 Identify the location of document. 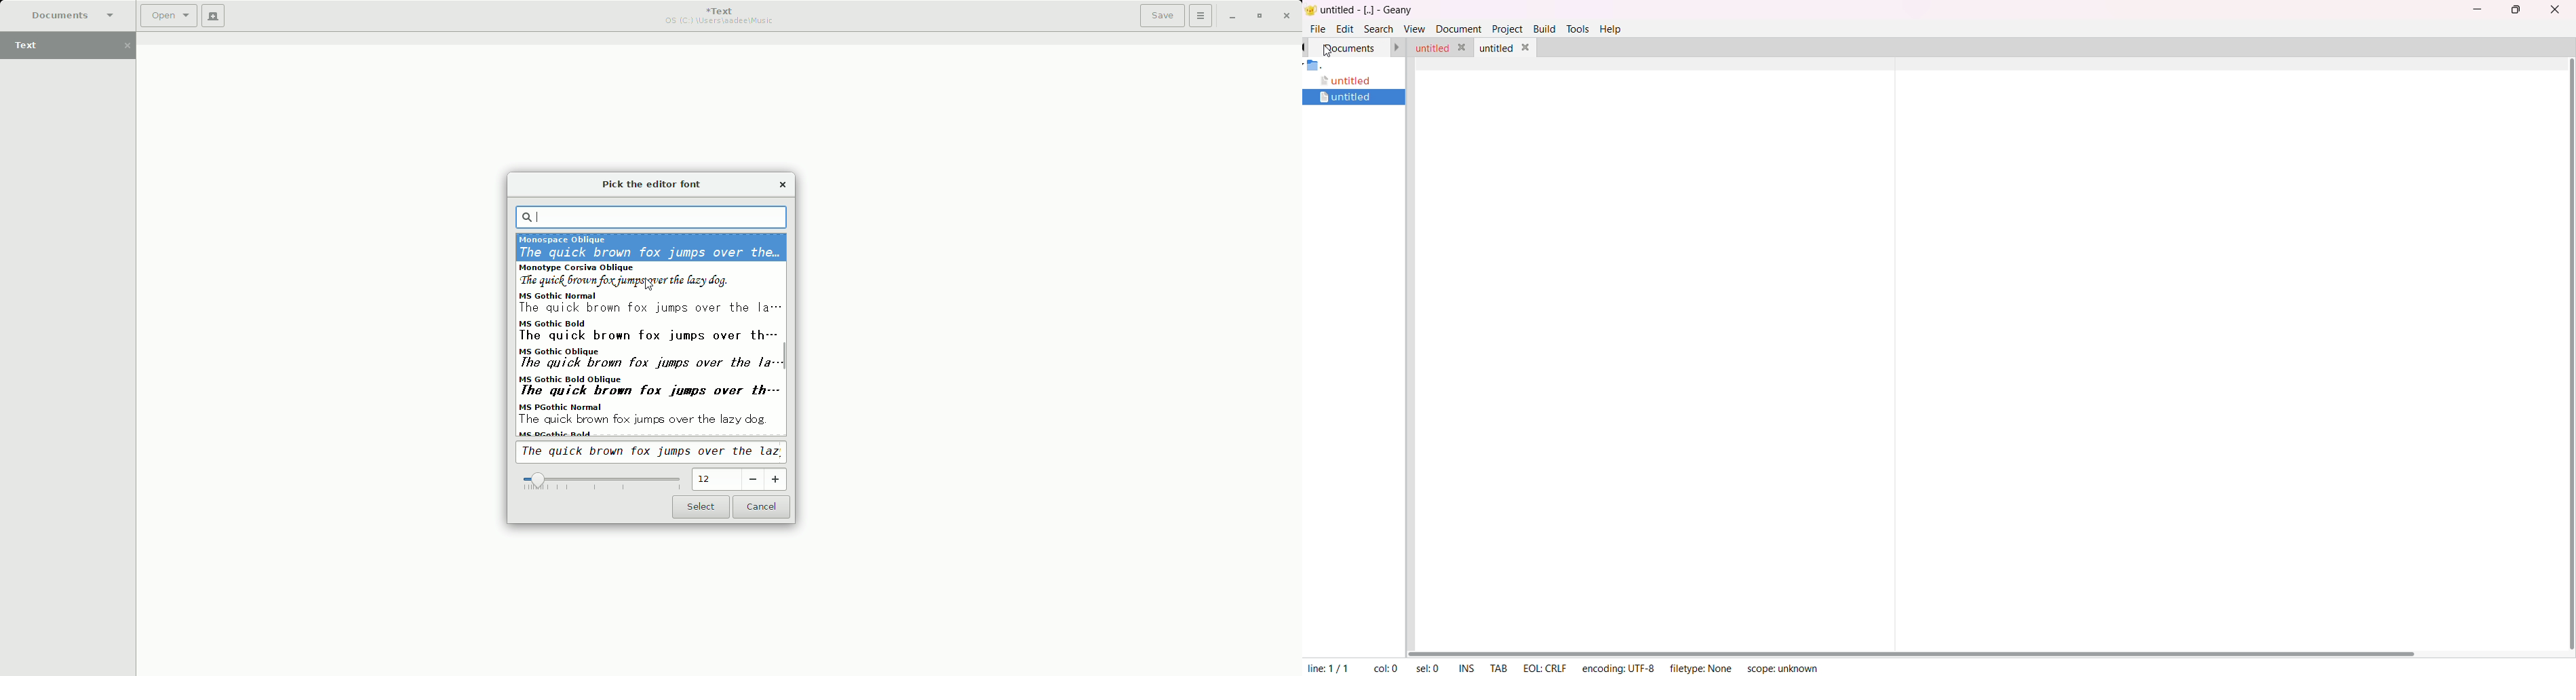
(1458, 28).